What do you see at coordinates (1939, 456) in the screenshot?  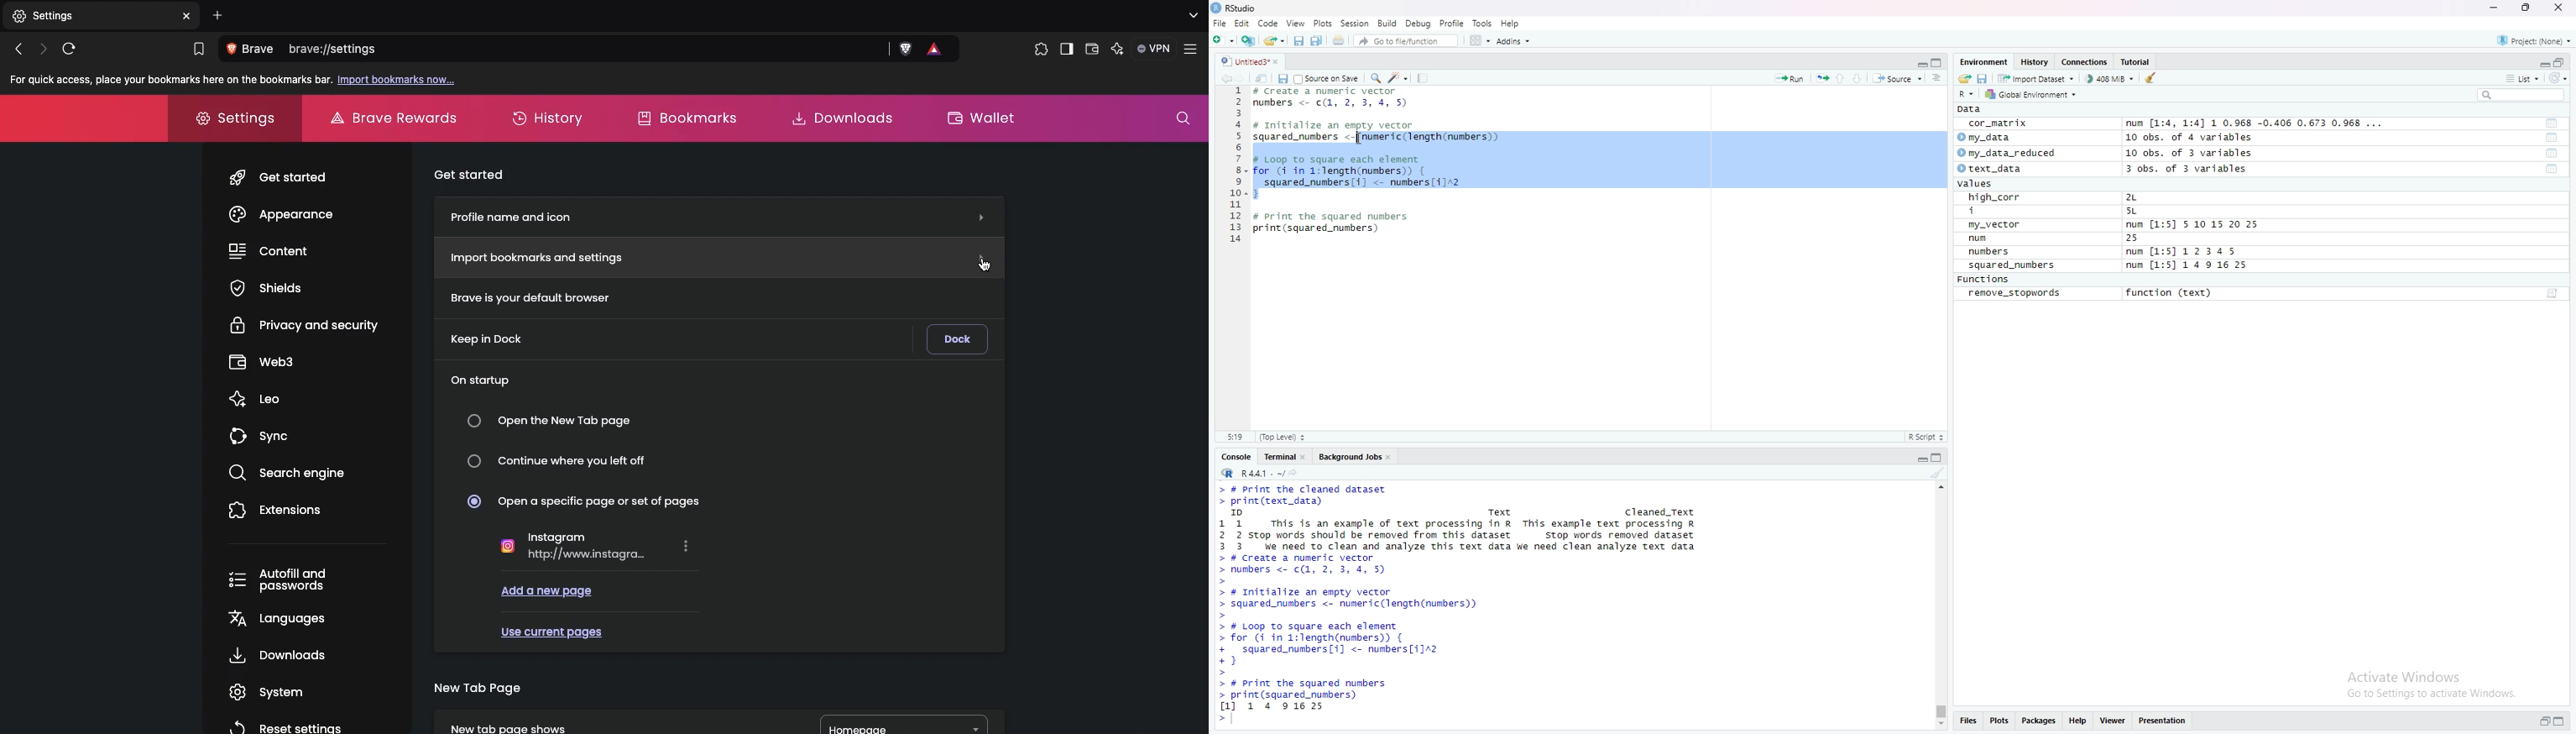 I see `maximize` at bounding box center [1939, 456].